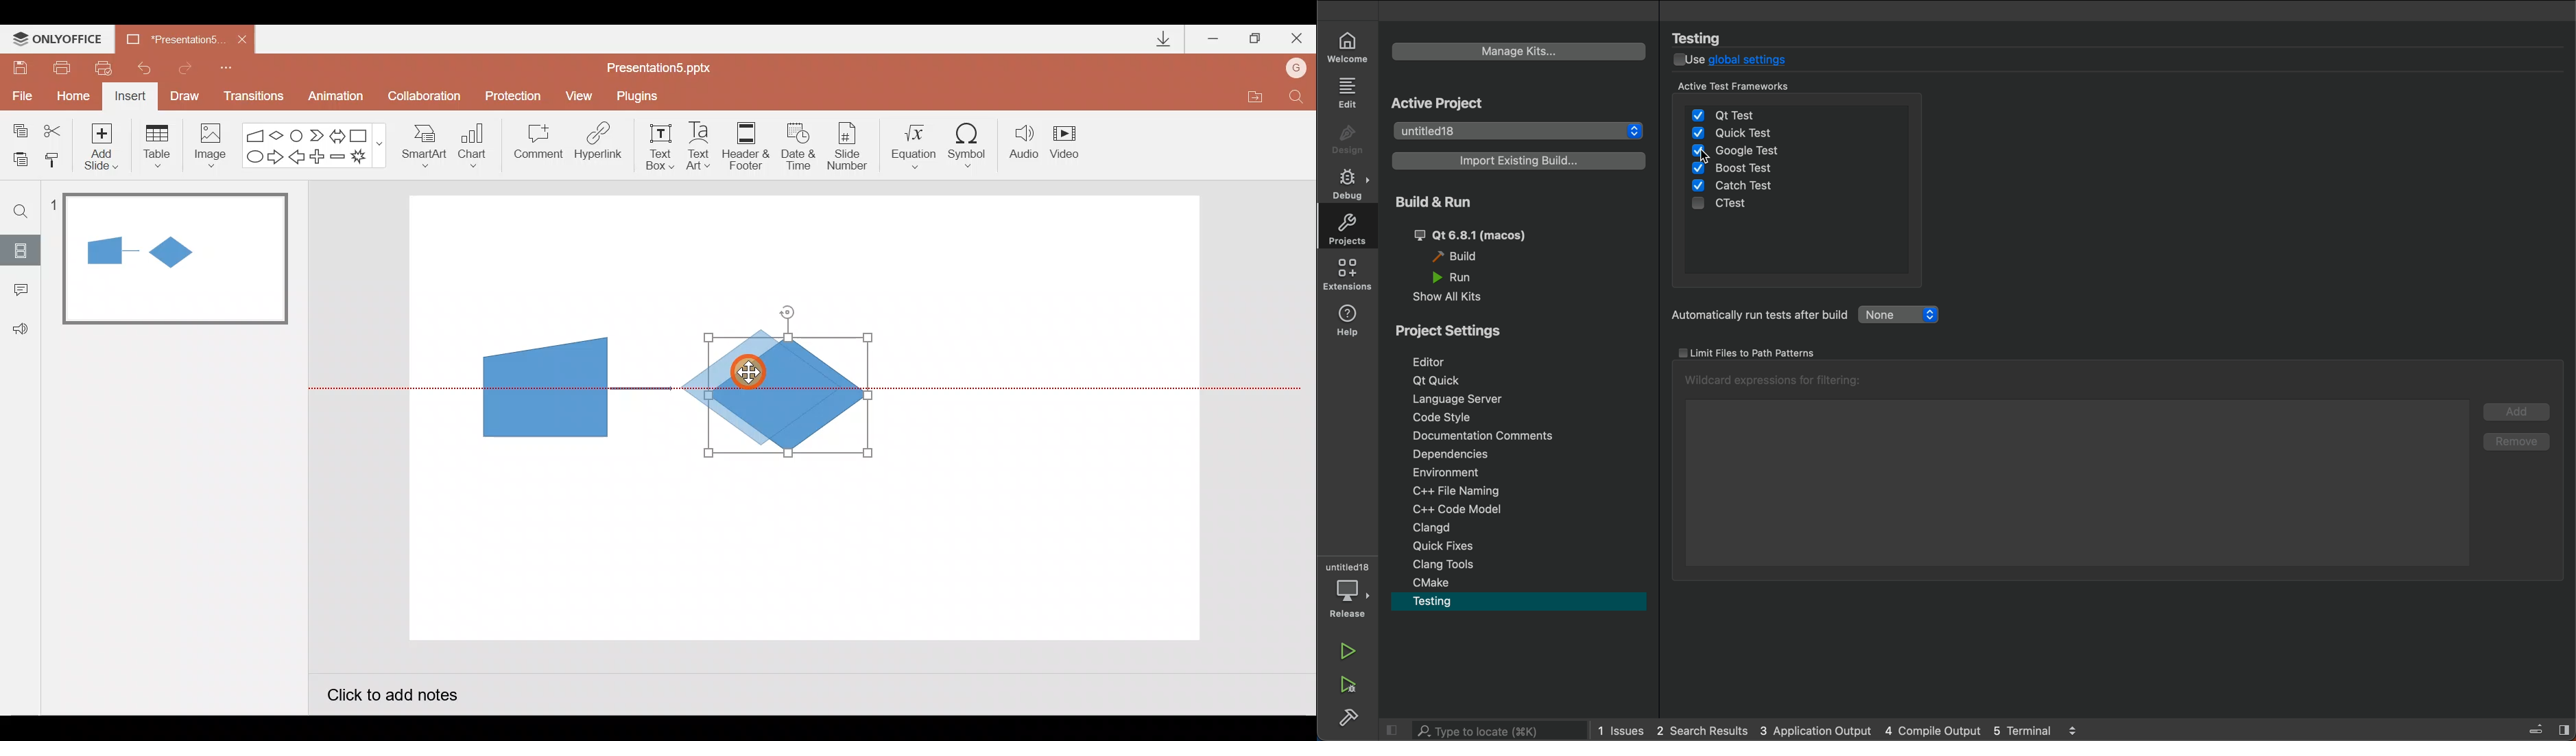  I want to click on Slide number, so click(851, 146).